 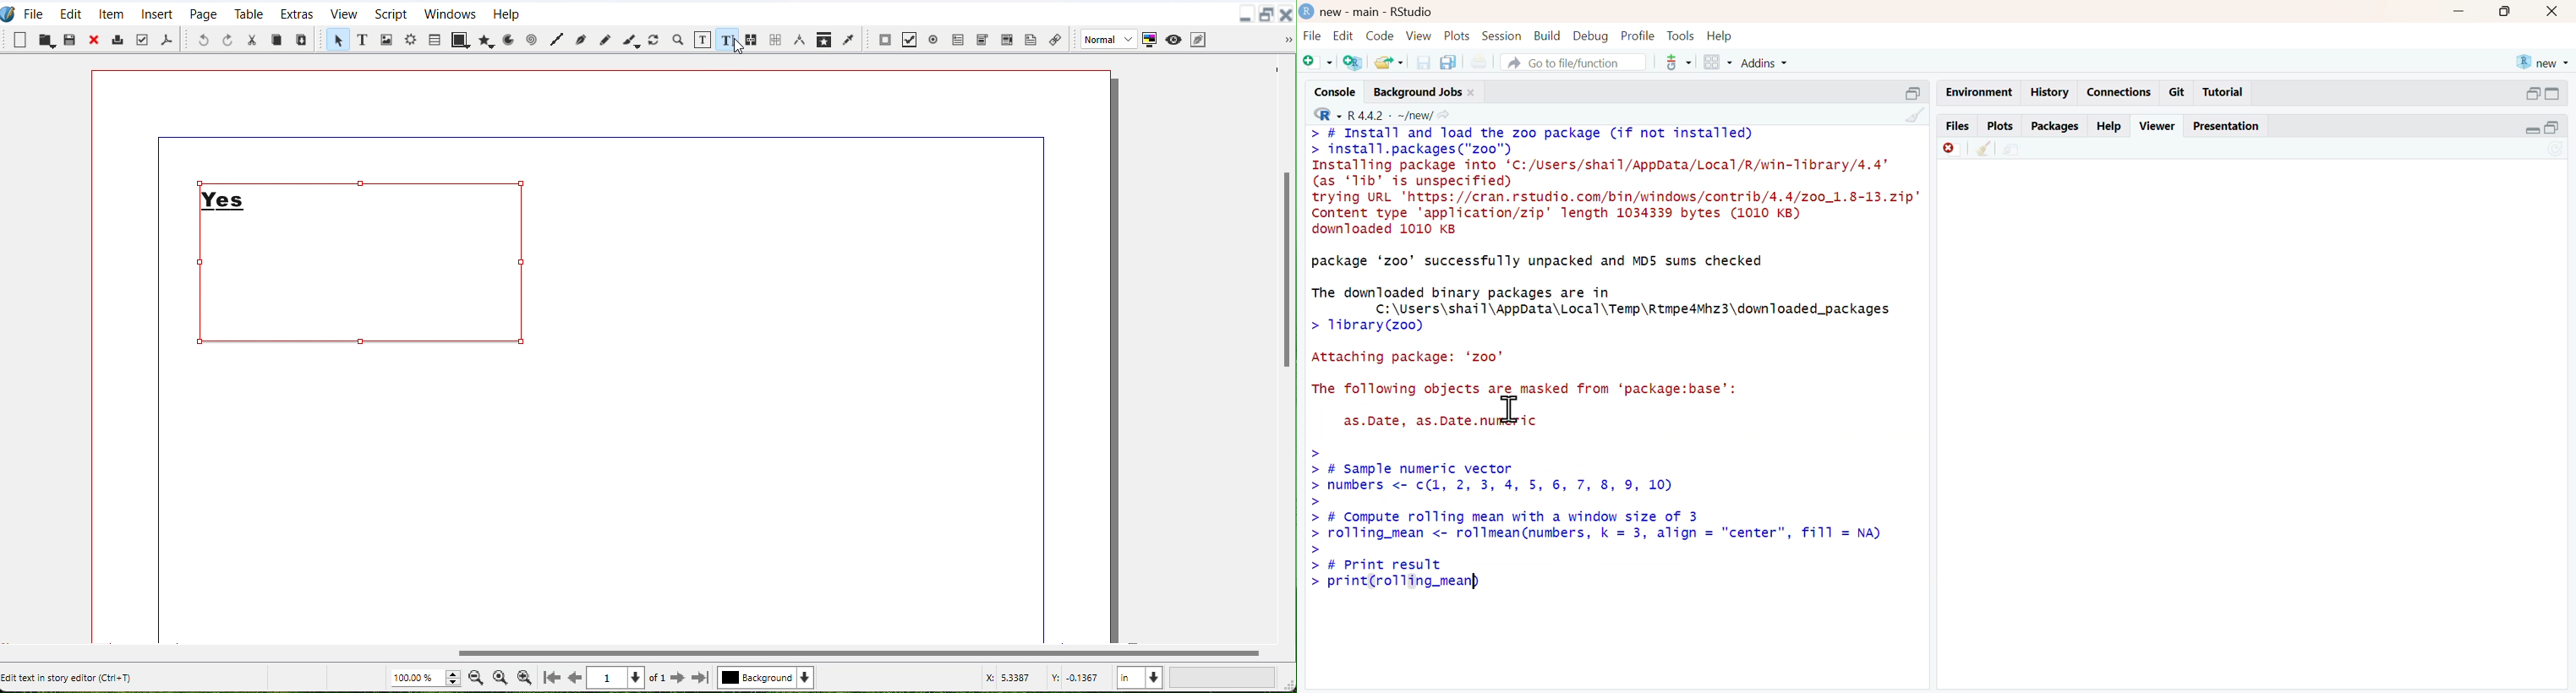 What do you see at coordinates (1592, 37) in the screenshot?
I see `debug` at bounding box center [1592, 37].